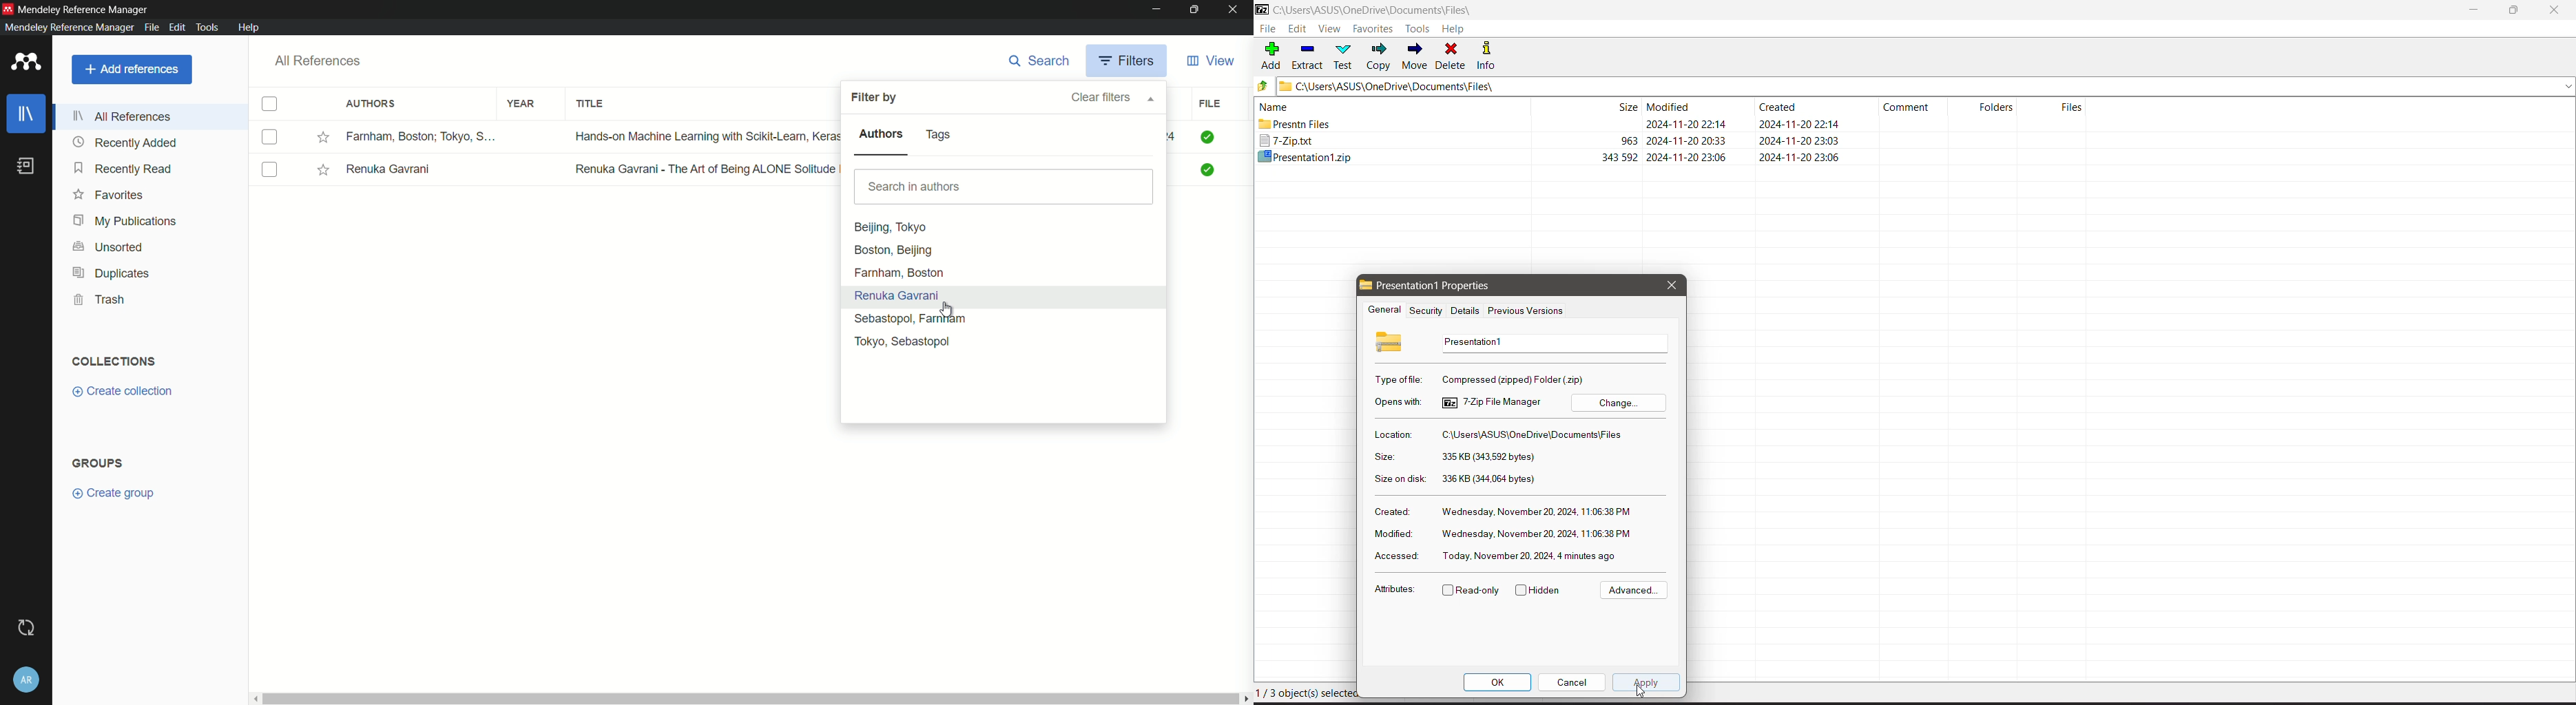 Image resolution: width=2576 pixels, height=728 pixels. What do you see at coordinates (704, 170) in the screenshot?
I see `Renuka Gavrani - The Art of Being ALONE Solitude Is My HOME, Loneliness ...` at bounding box center [704, 170].